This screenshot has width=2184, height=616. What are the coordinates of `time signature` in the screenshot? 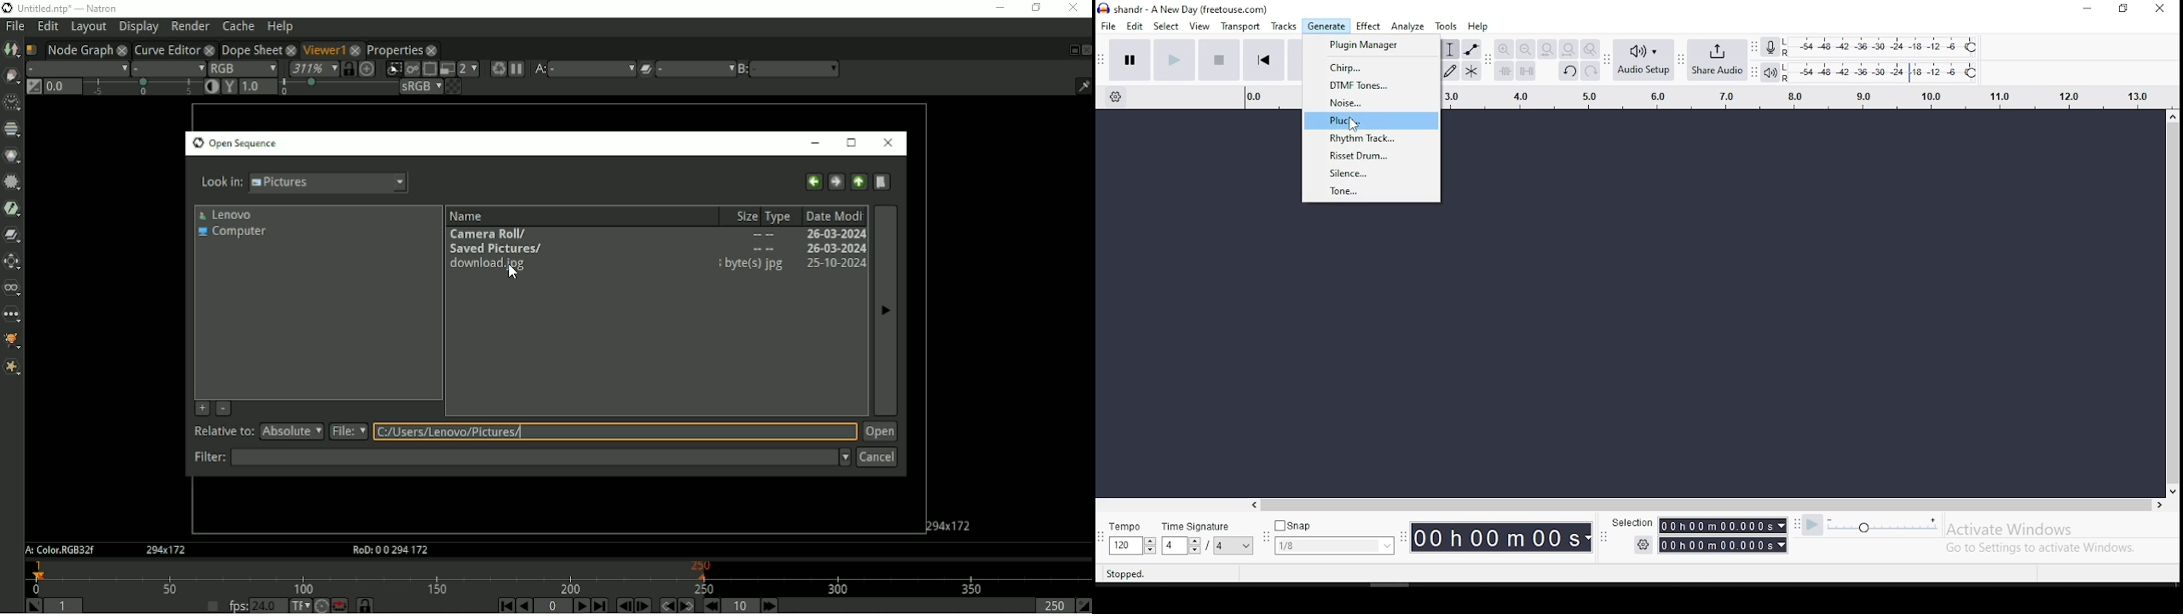 It's located at (1334, 536).